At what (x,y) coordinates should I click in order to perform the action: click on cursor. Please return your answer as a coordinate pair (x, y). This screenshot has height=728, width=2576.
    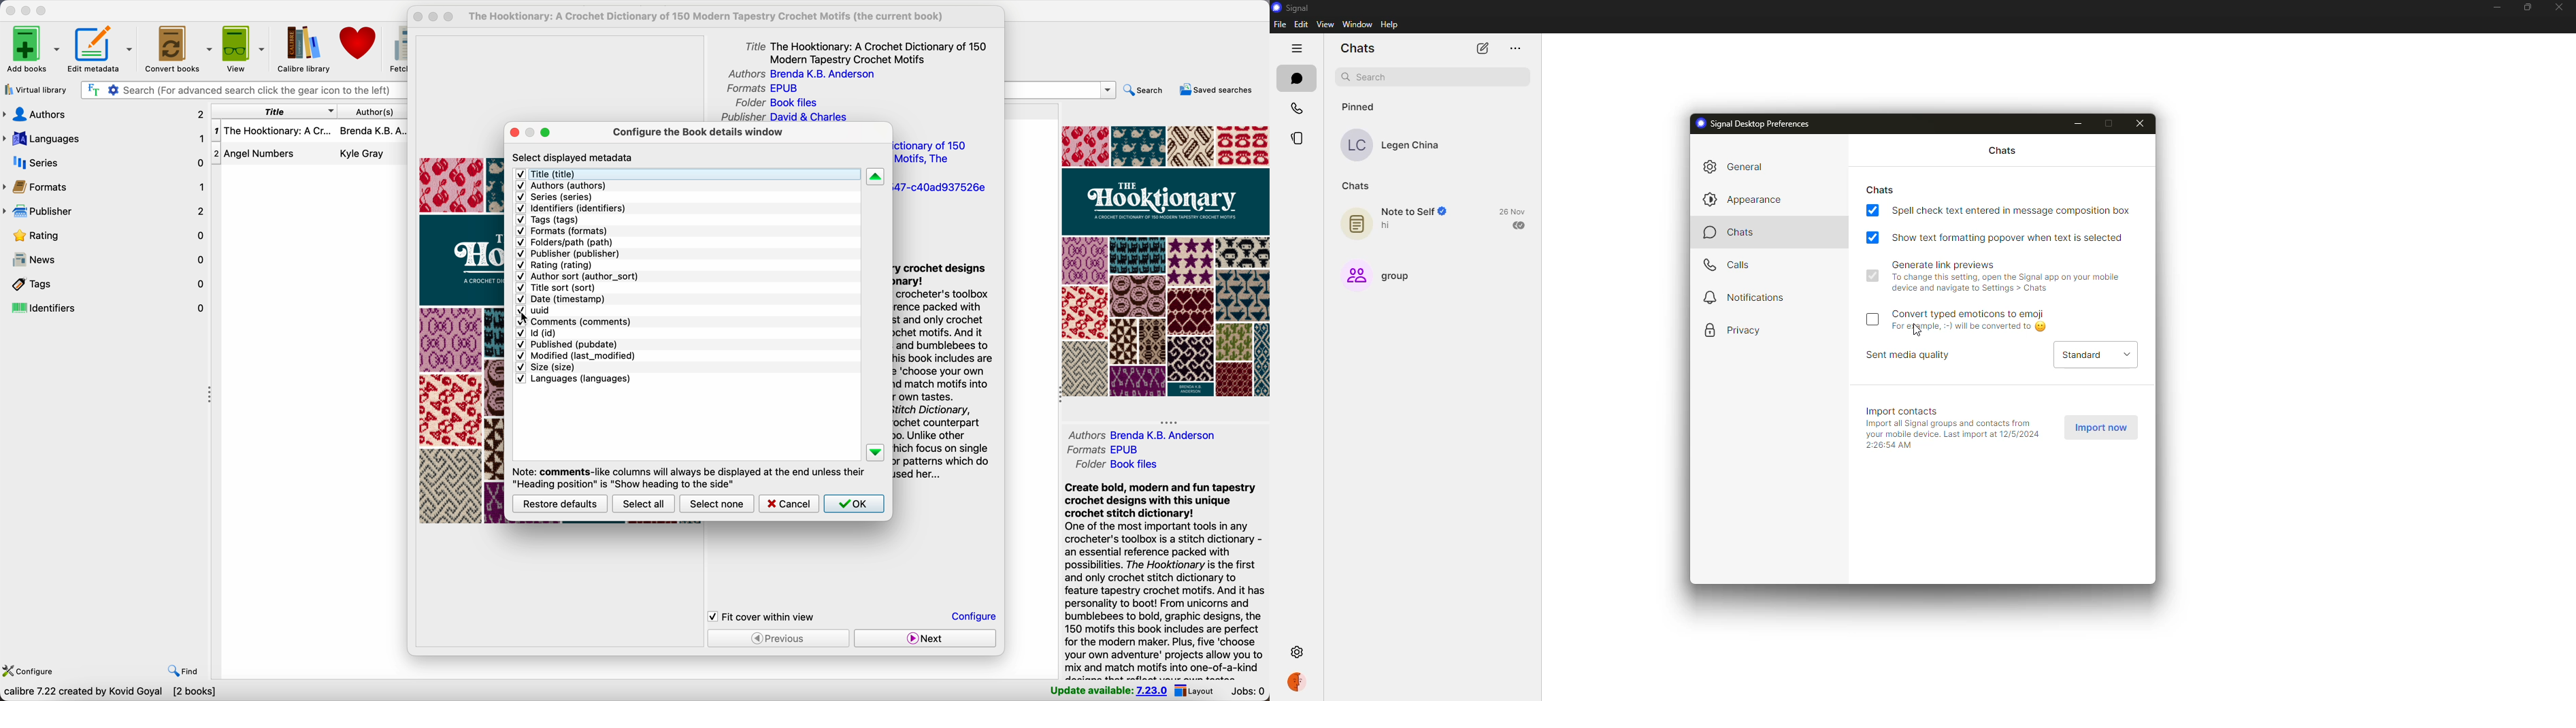
    Looking at the image, I should click on (1919, 331).